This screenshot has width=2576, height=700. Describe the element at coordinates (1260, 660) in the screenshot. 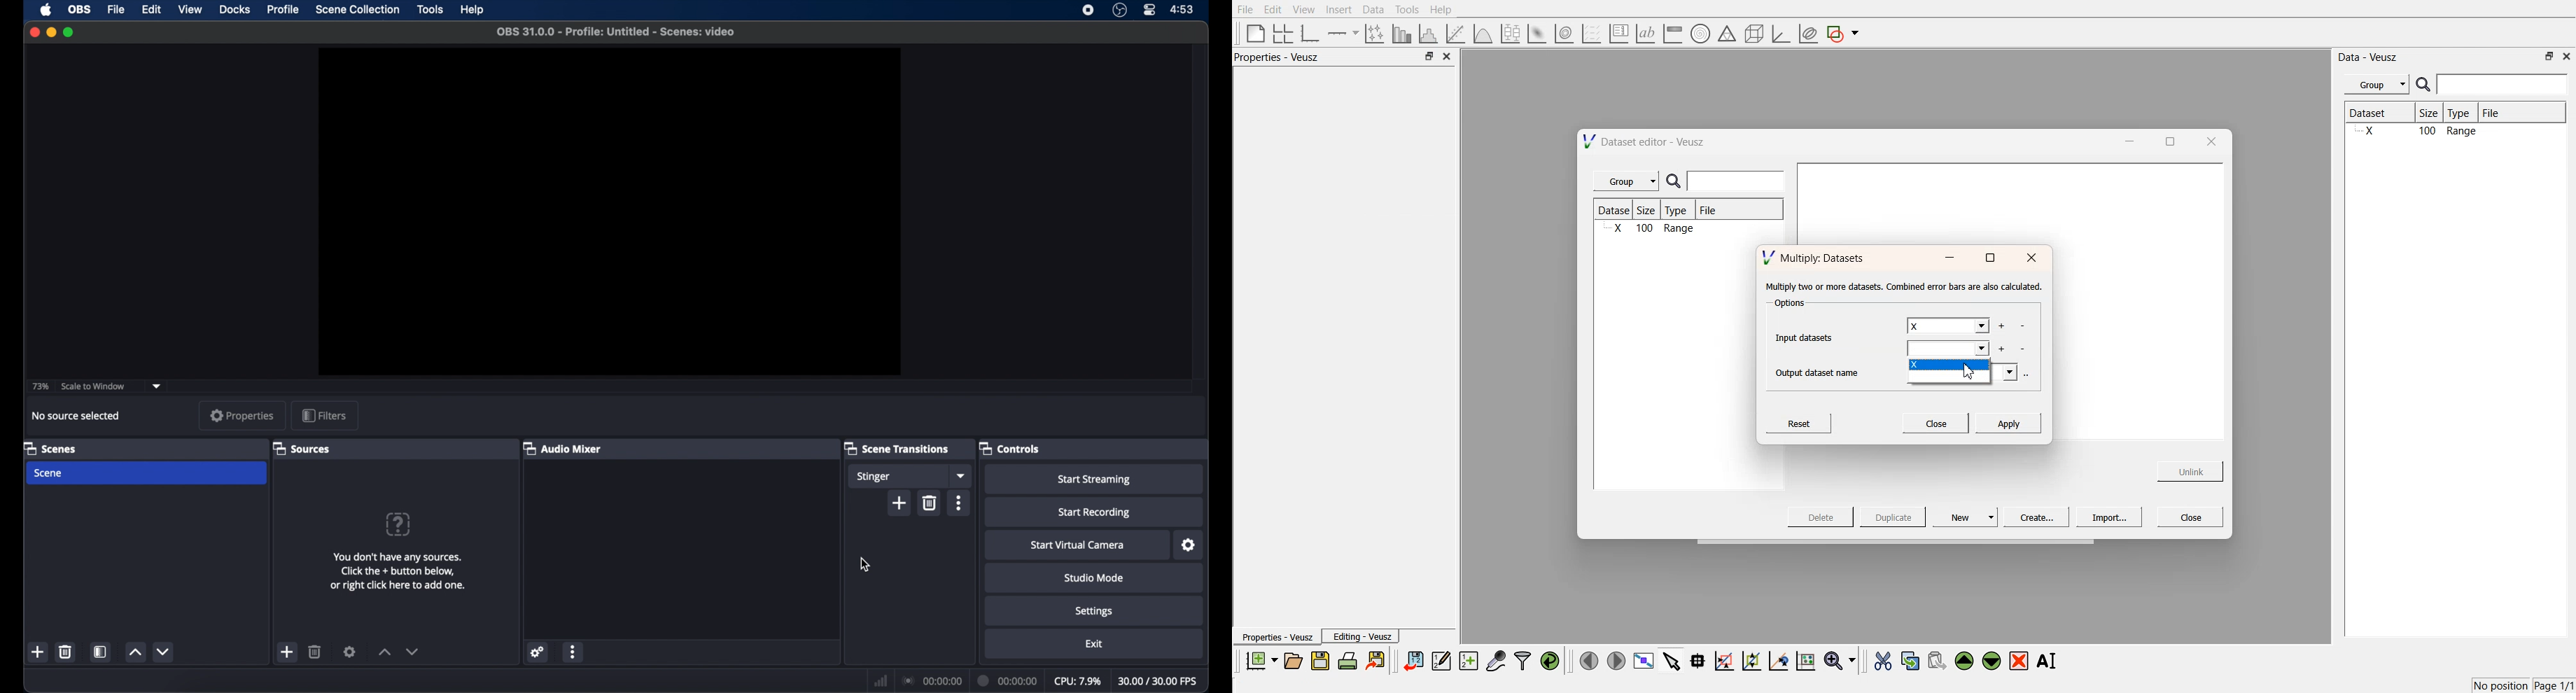

I see `new documents` at that location.